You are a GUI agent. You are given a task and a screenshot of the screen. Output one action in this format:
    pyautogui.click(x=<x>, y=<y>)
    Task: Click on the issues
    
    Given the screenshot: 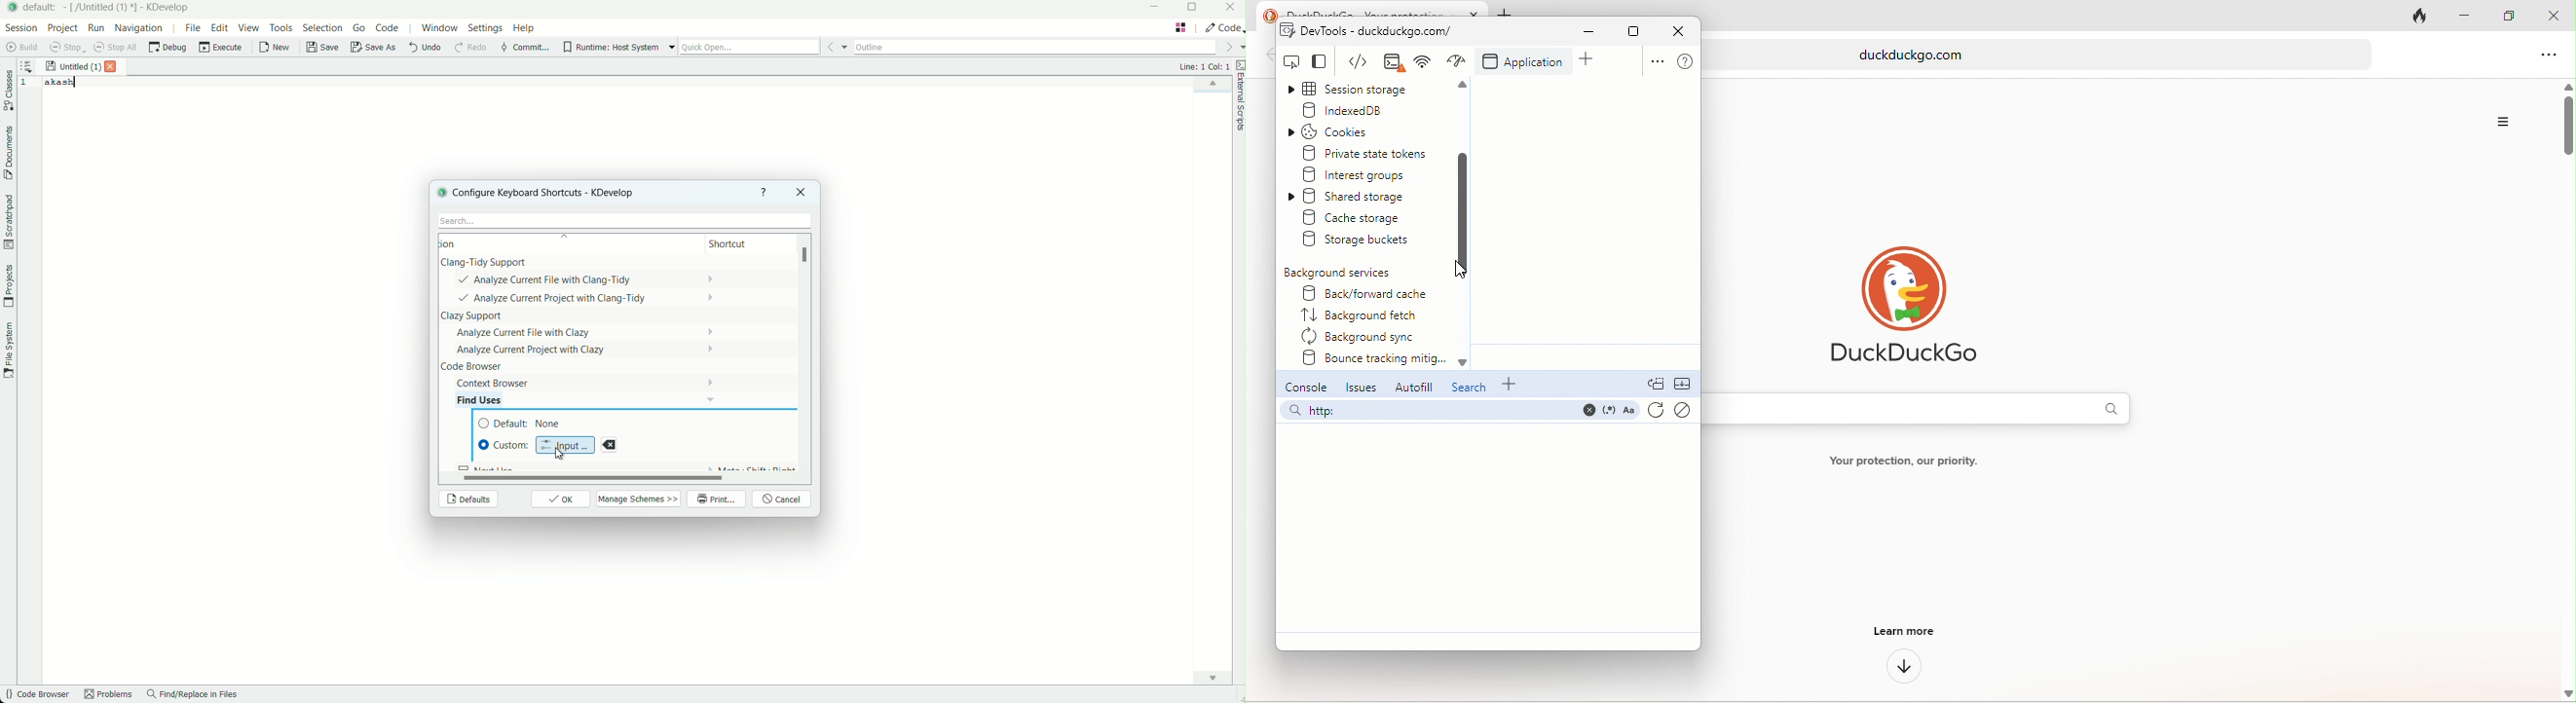 What is the action you would take?
    pyautogui.click(x=1362, y=388)
    